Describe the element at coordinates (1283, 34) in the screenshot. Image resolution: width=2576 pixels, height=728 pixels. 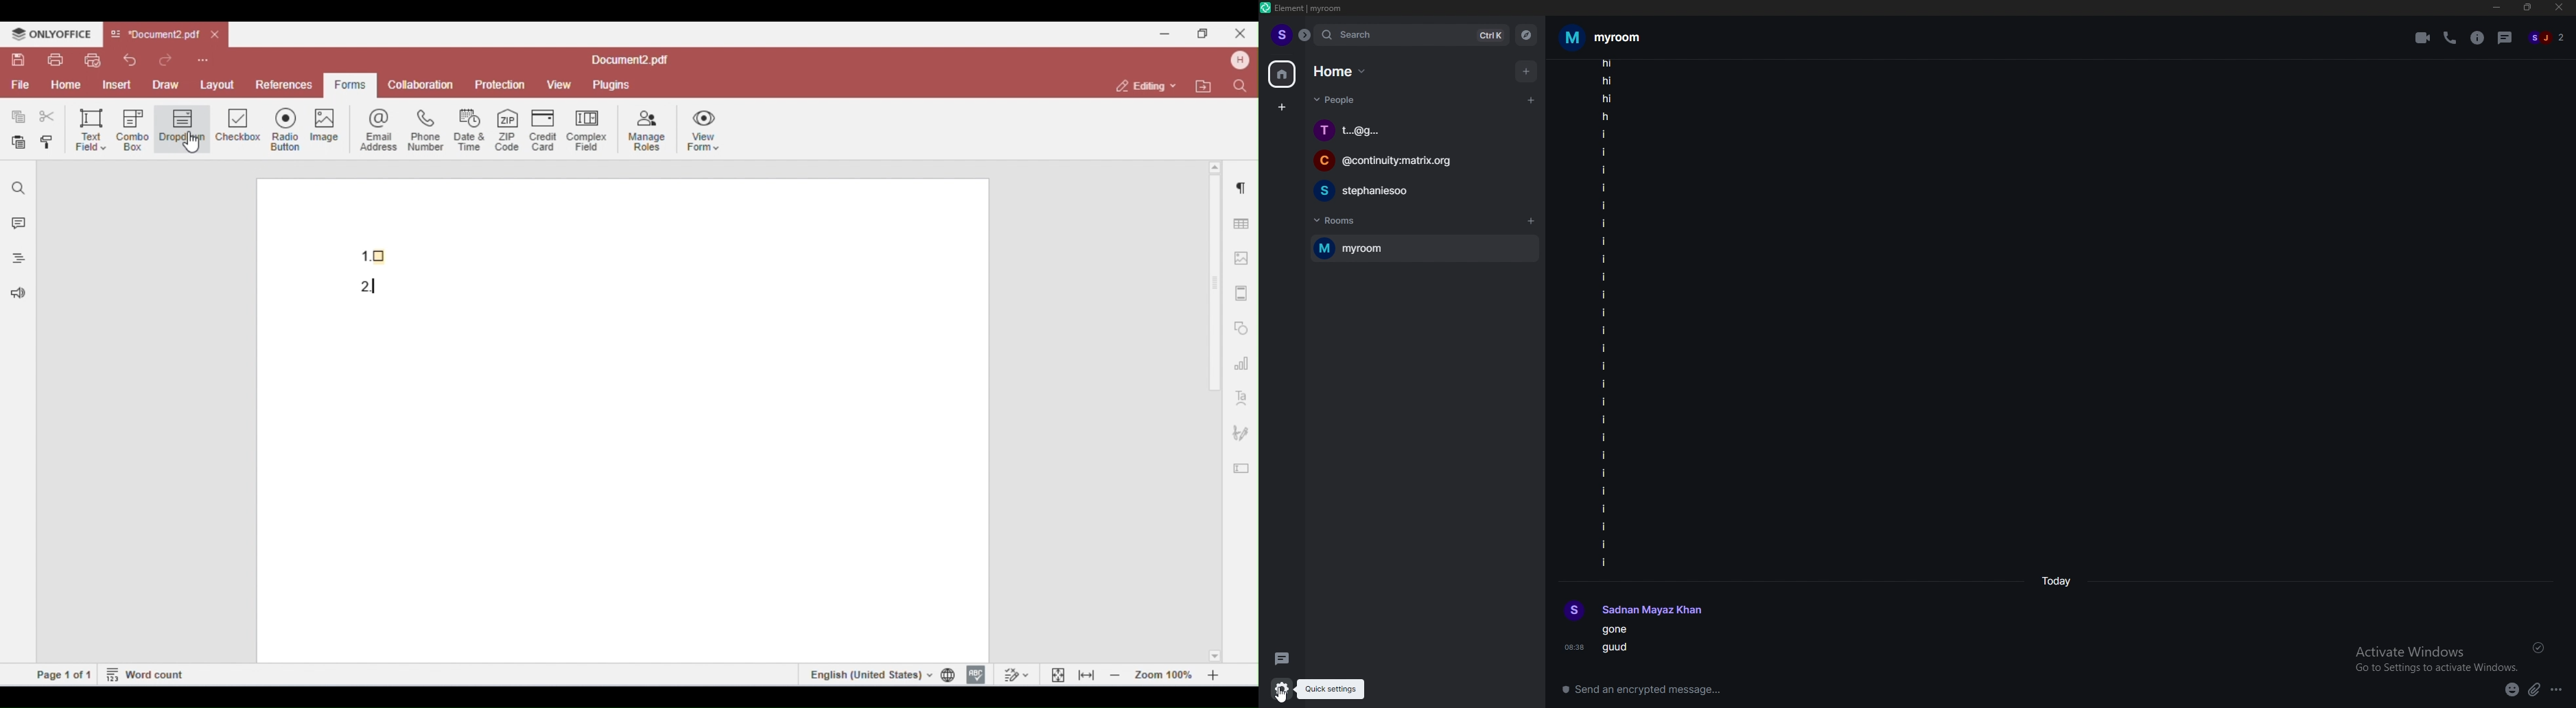
I see `profile` at that location.